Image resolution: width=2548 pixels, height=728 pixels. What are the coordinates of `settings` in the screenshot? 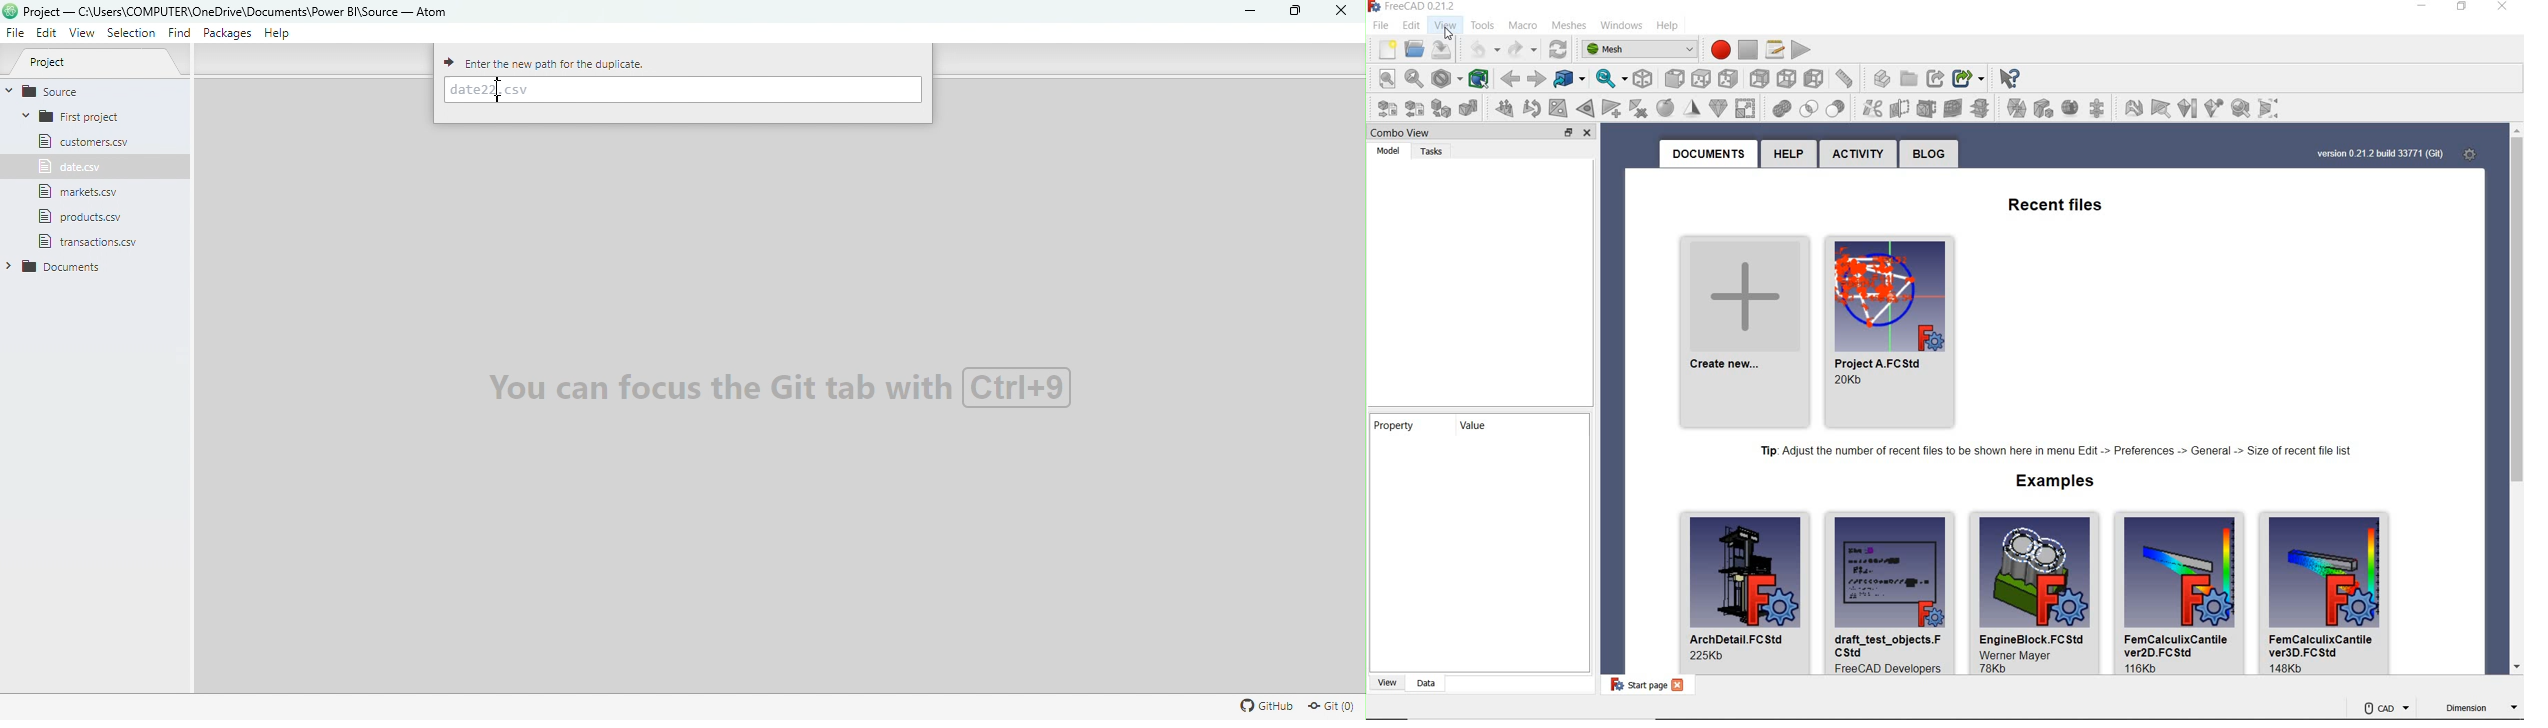 It's located at (2472, 154).